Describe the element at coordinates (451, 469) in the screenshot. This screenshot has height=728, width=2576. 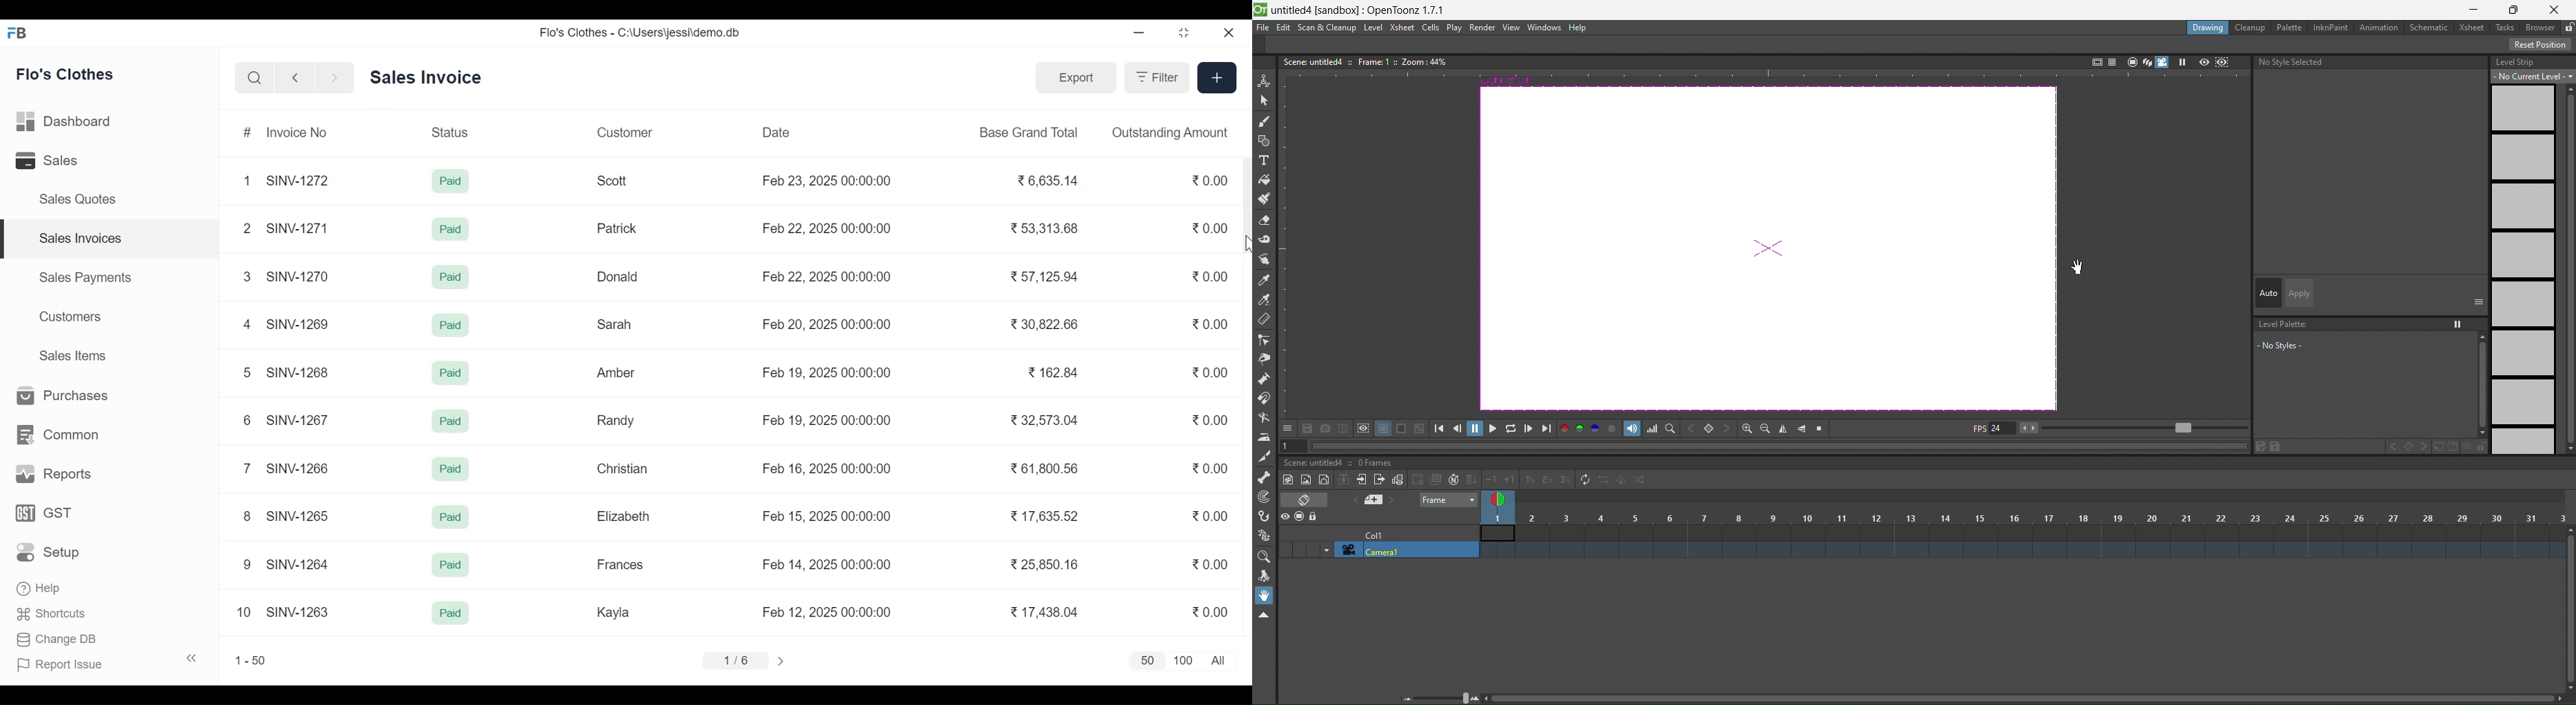
I see `Paid` at that location.